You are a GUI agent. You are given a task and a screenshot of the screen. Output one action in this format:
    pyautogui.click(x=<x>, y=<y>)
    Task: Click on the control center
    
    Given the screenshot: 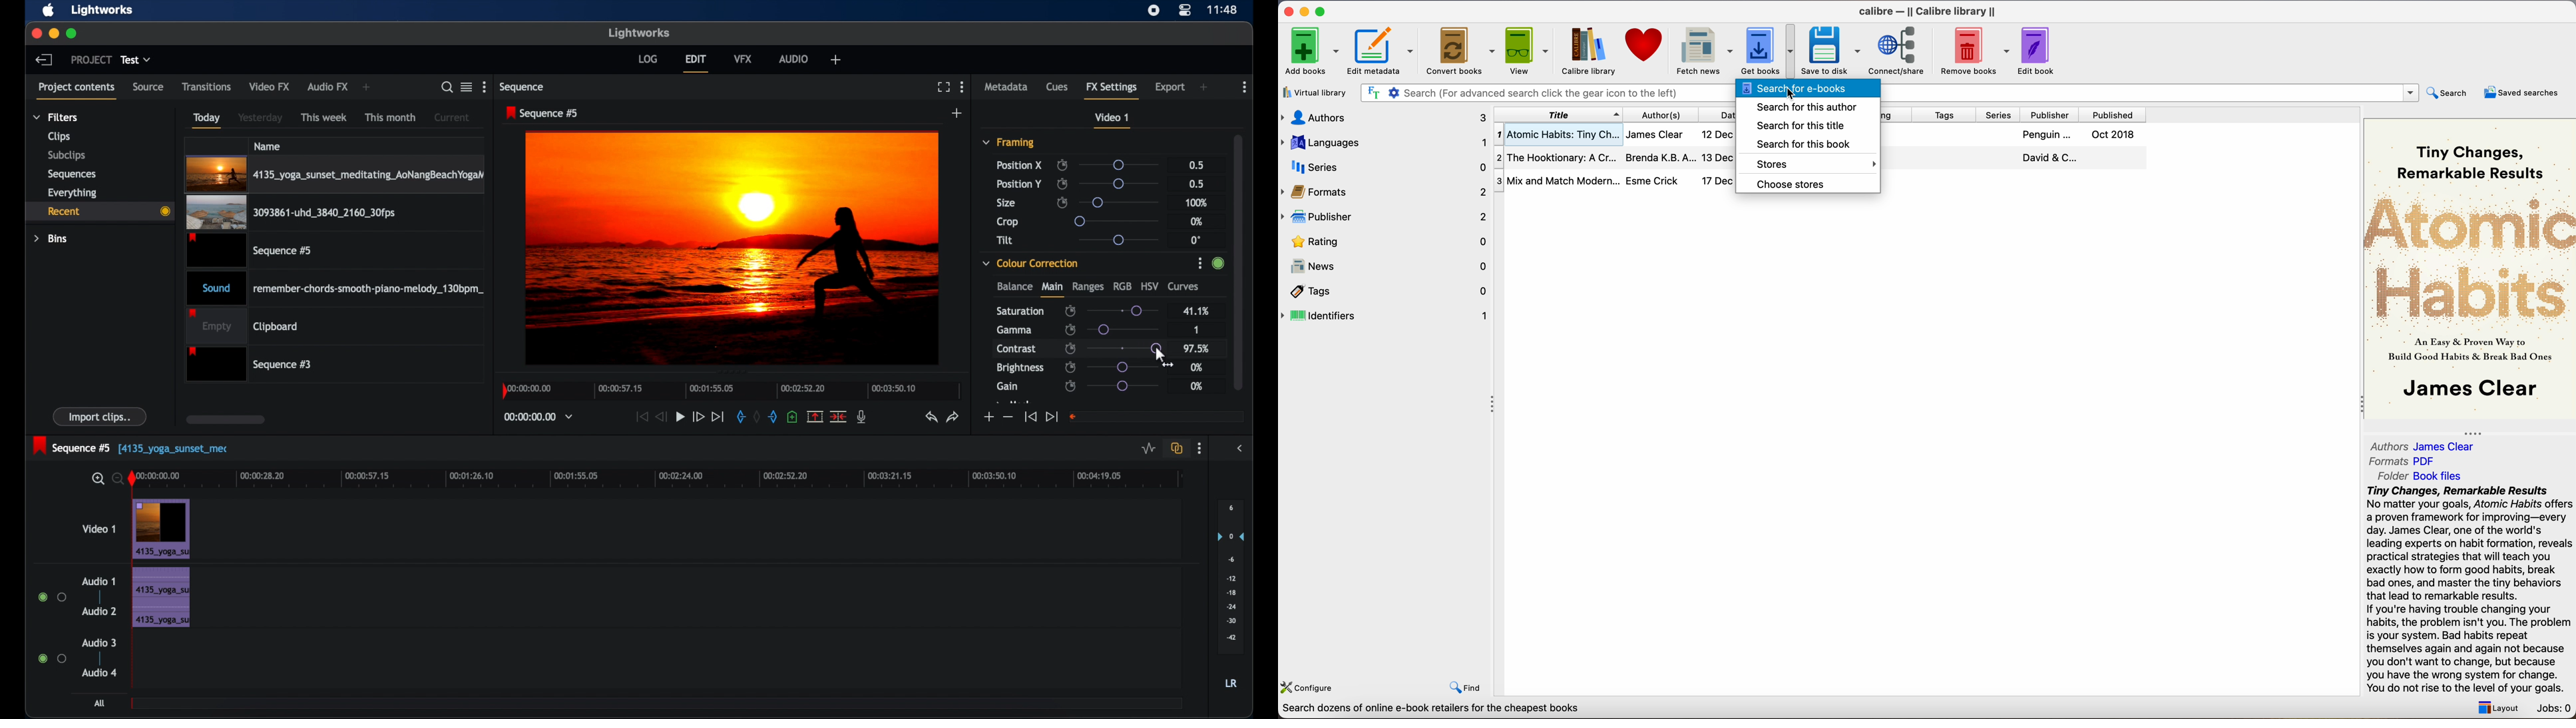 What is the action you would take?
    pyautogui.click(x=1185, y=10)
    